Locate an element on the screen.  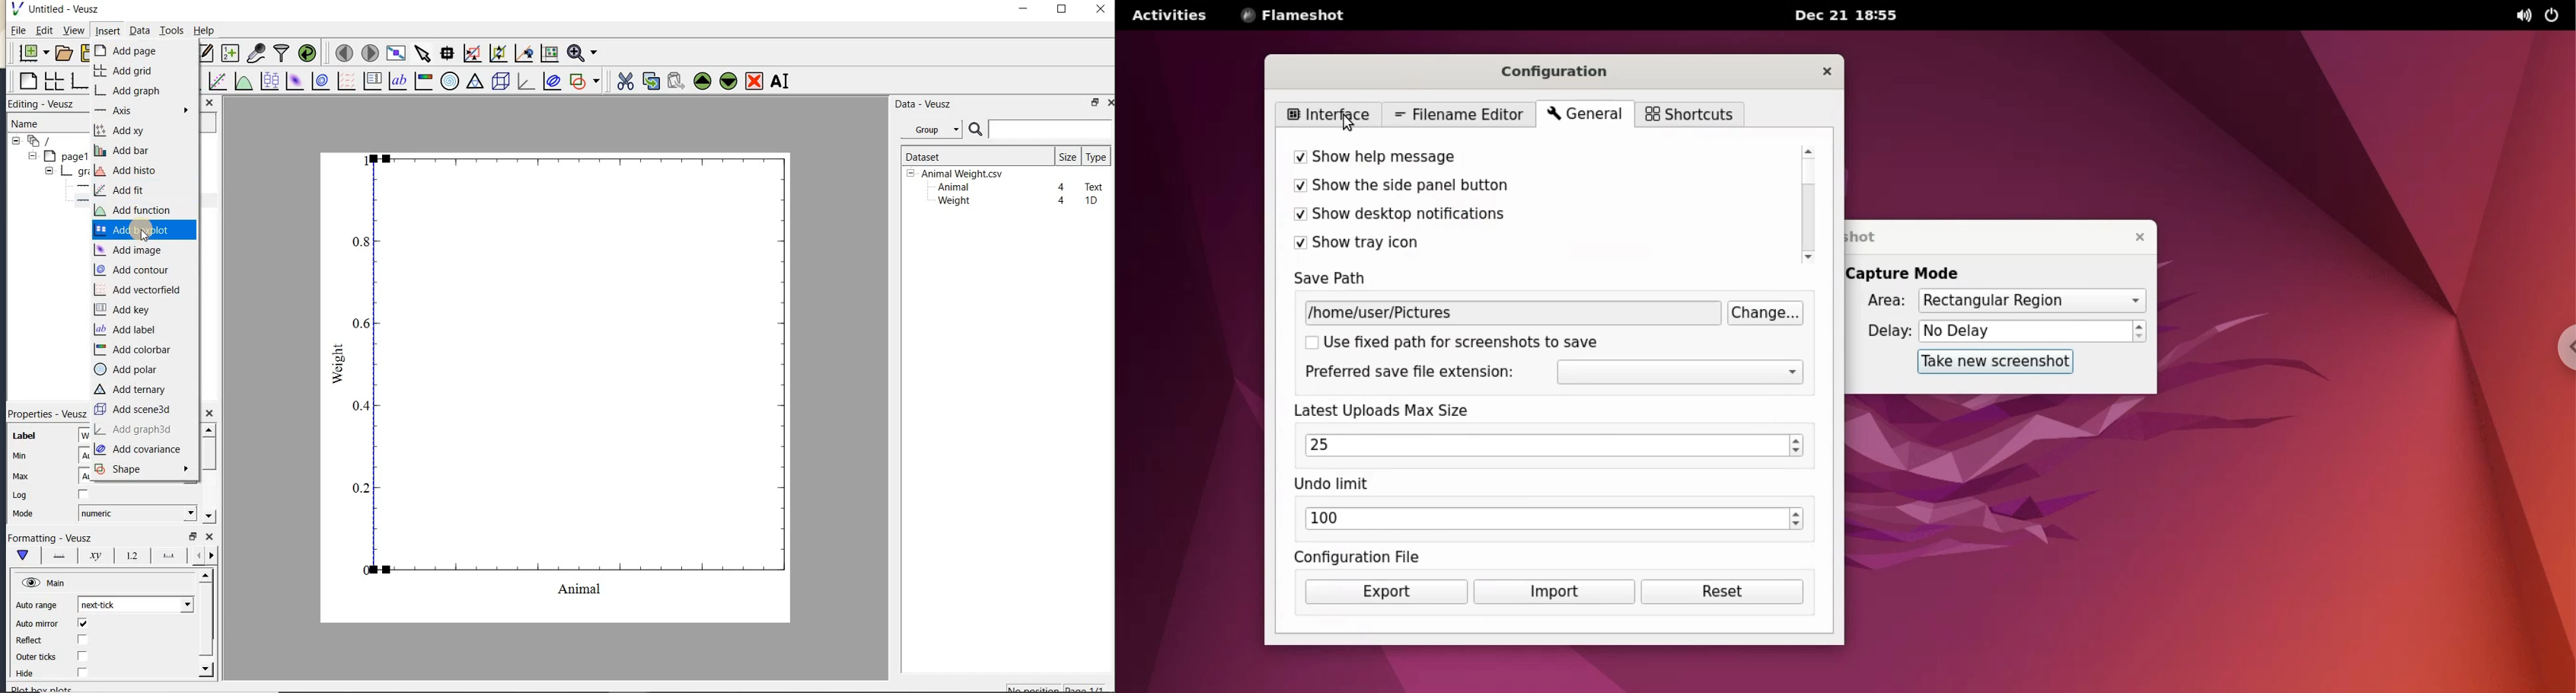
4 is located at coordinates (1062, 188).